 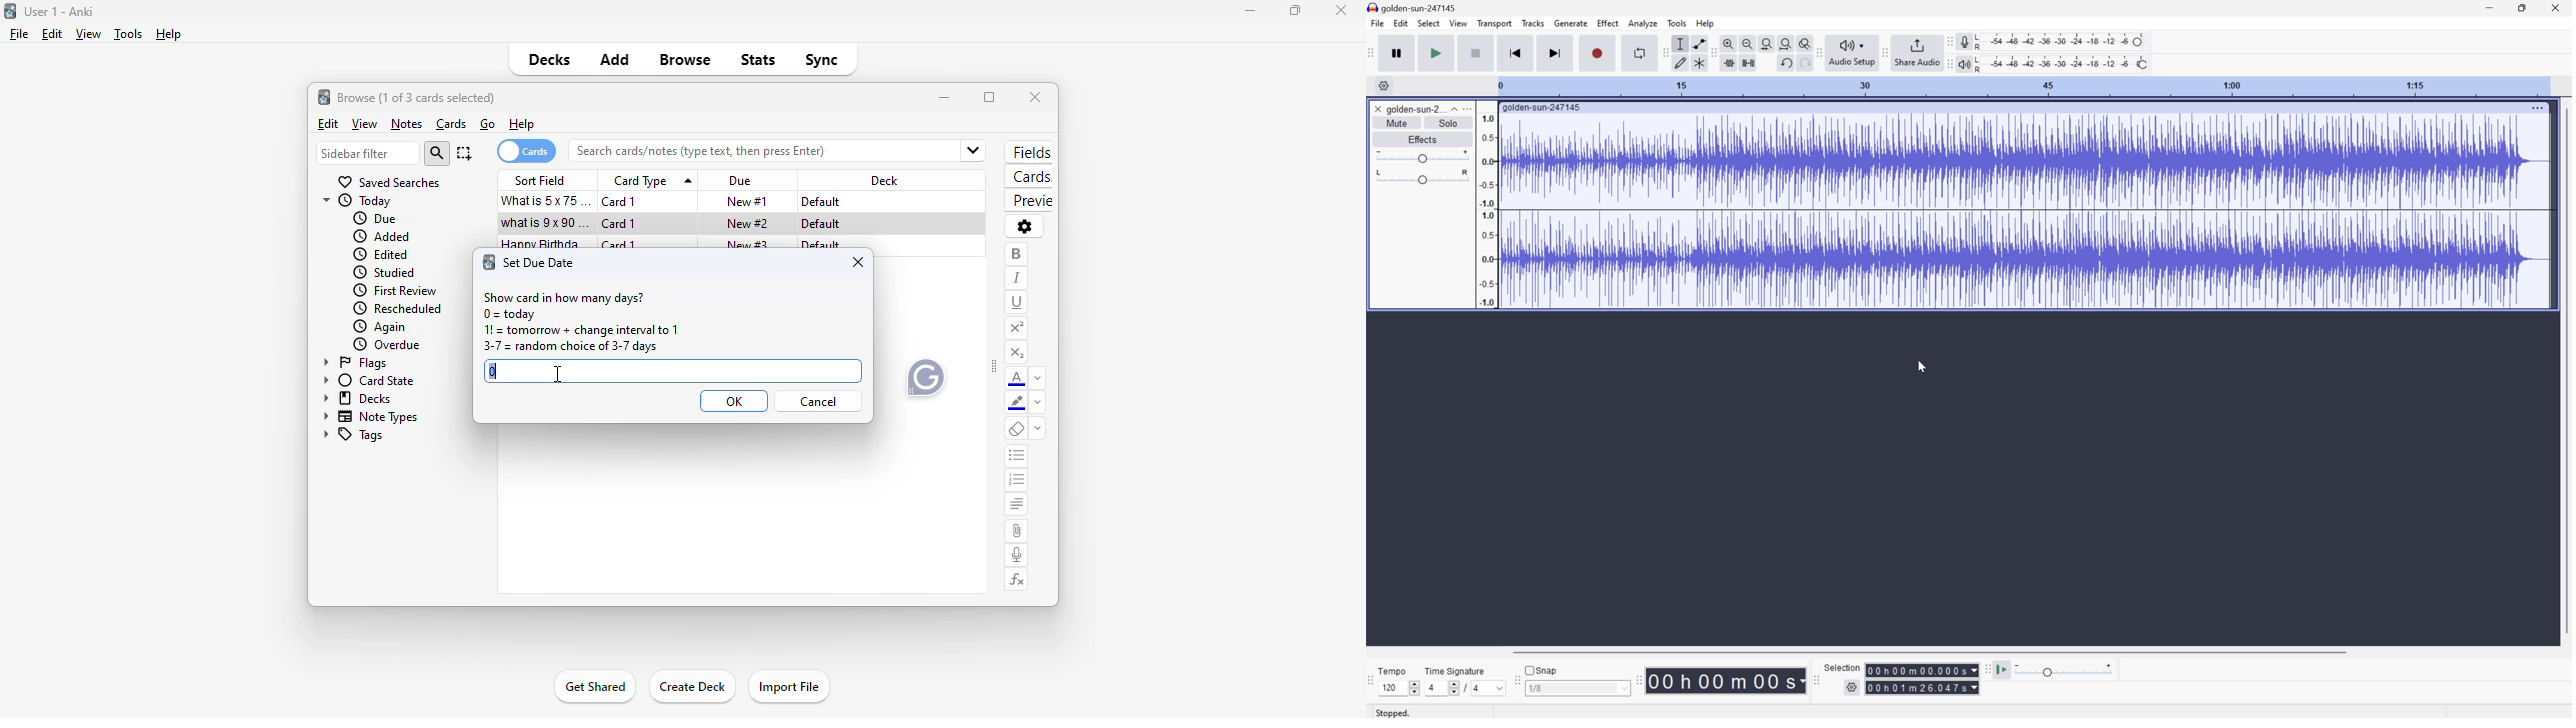 What do you see at coordinates (1964, 65) in the screenshot?
I see `Playback meter` at bounding box center [1964, 65].